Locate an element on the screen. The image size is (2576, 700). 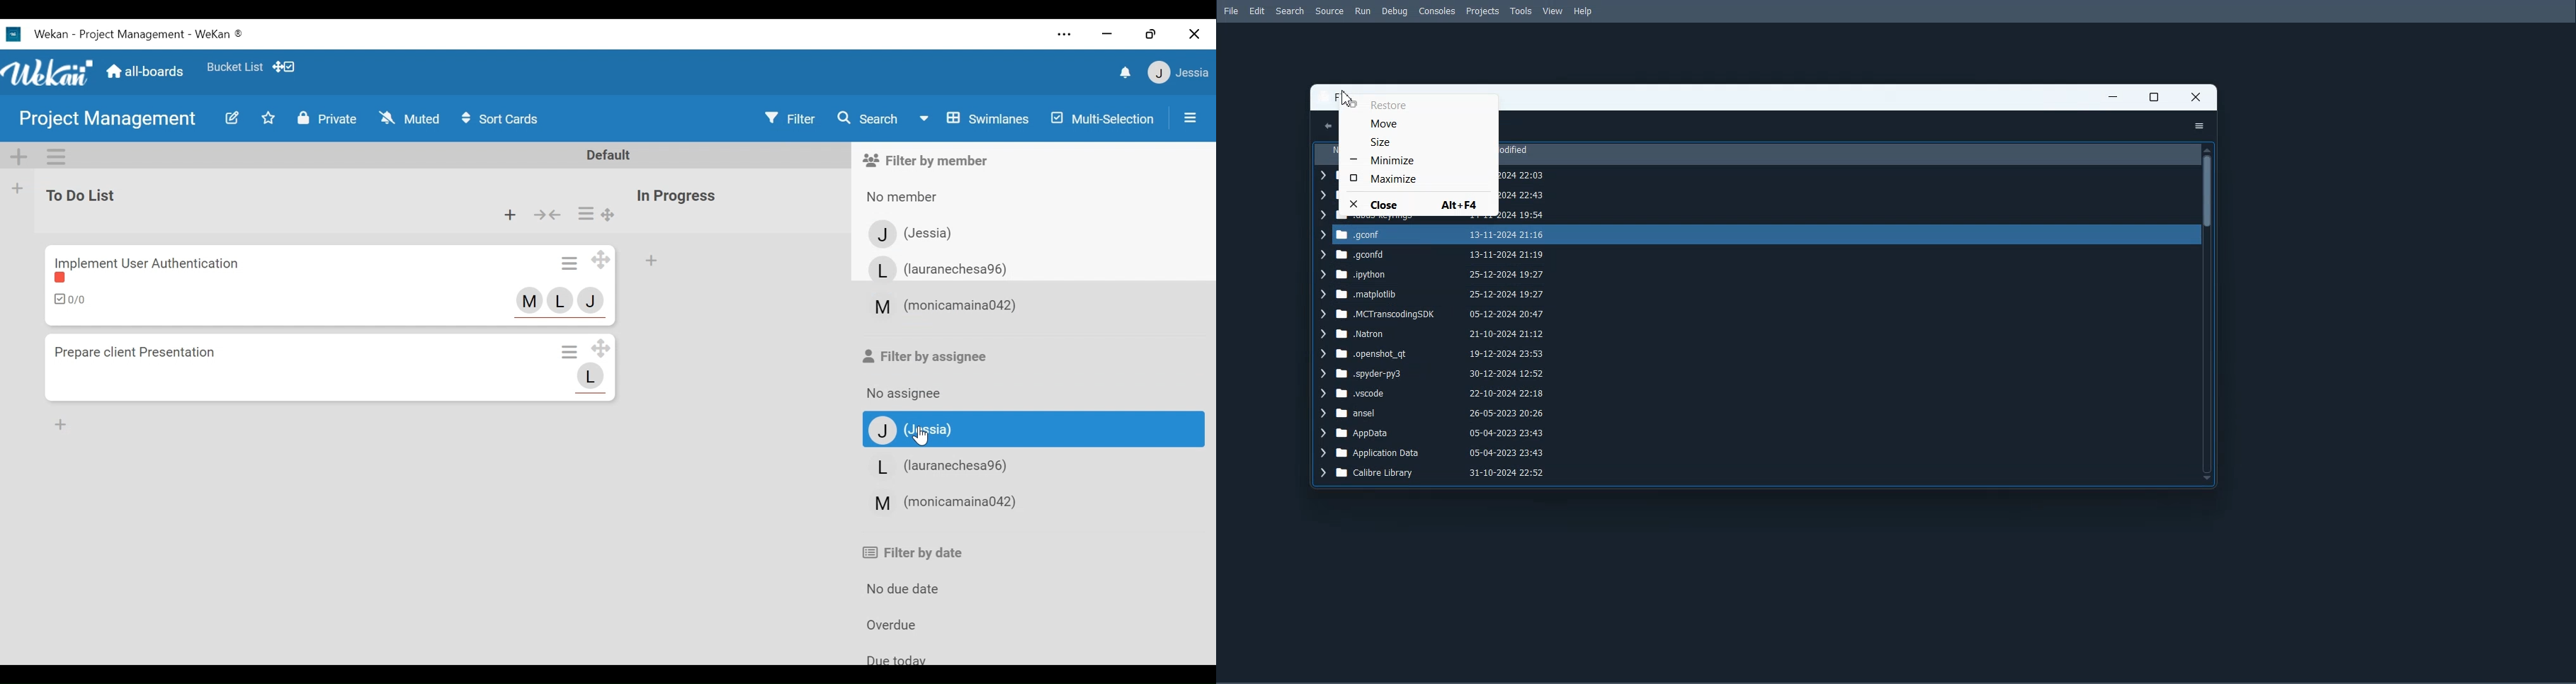
-openshot_qt 19-12-2024 23:53 is located at coordinates (1431, 355).